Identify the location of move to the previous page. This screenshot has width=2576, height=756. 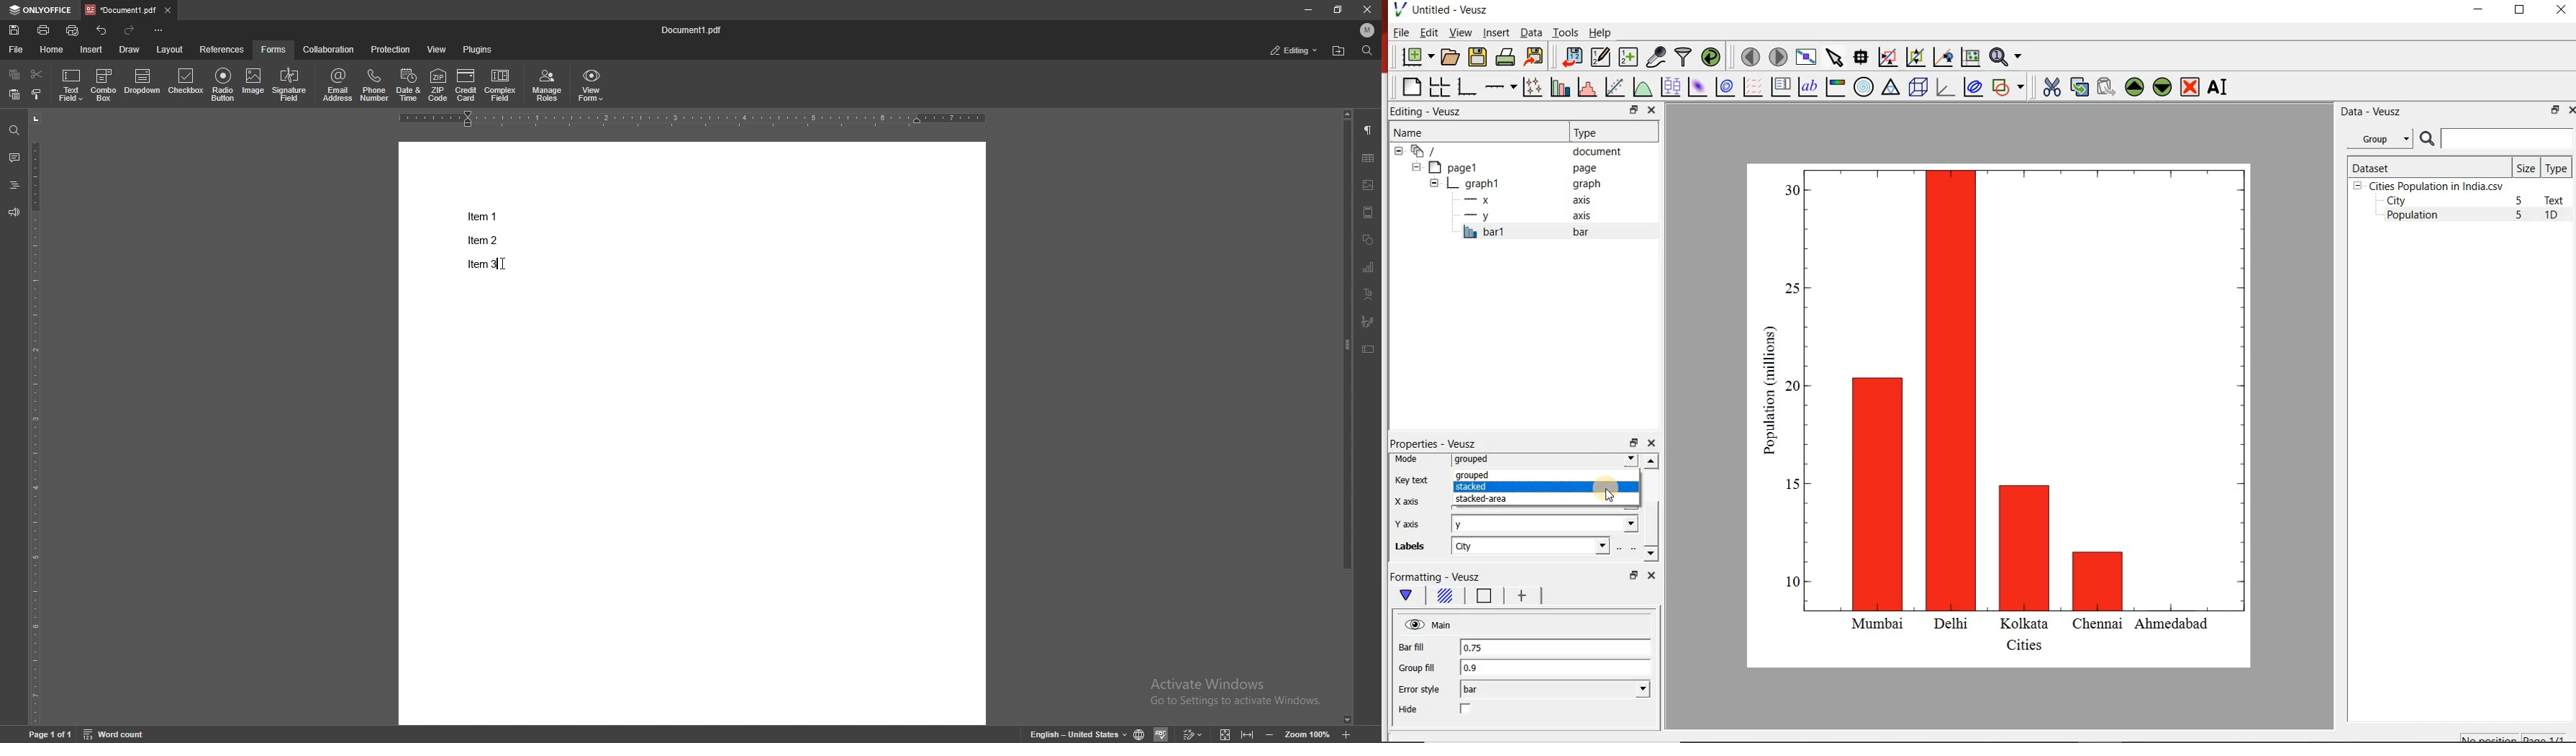
(1749, 56).